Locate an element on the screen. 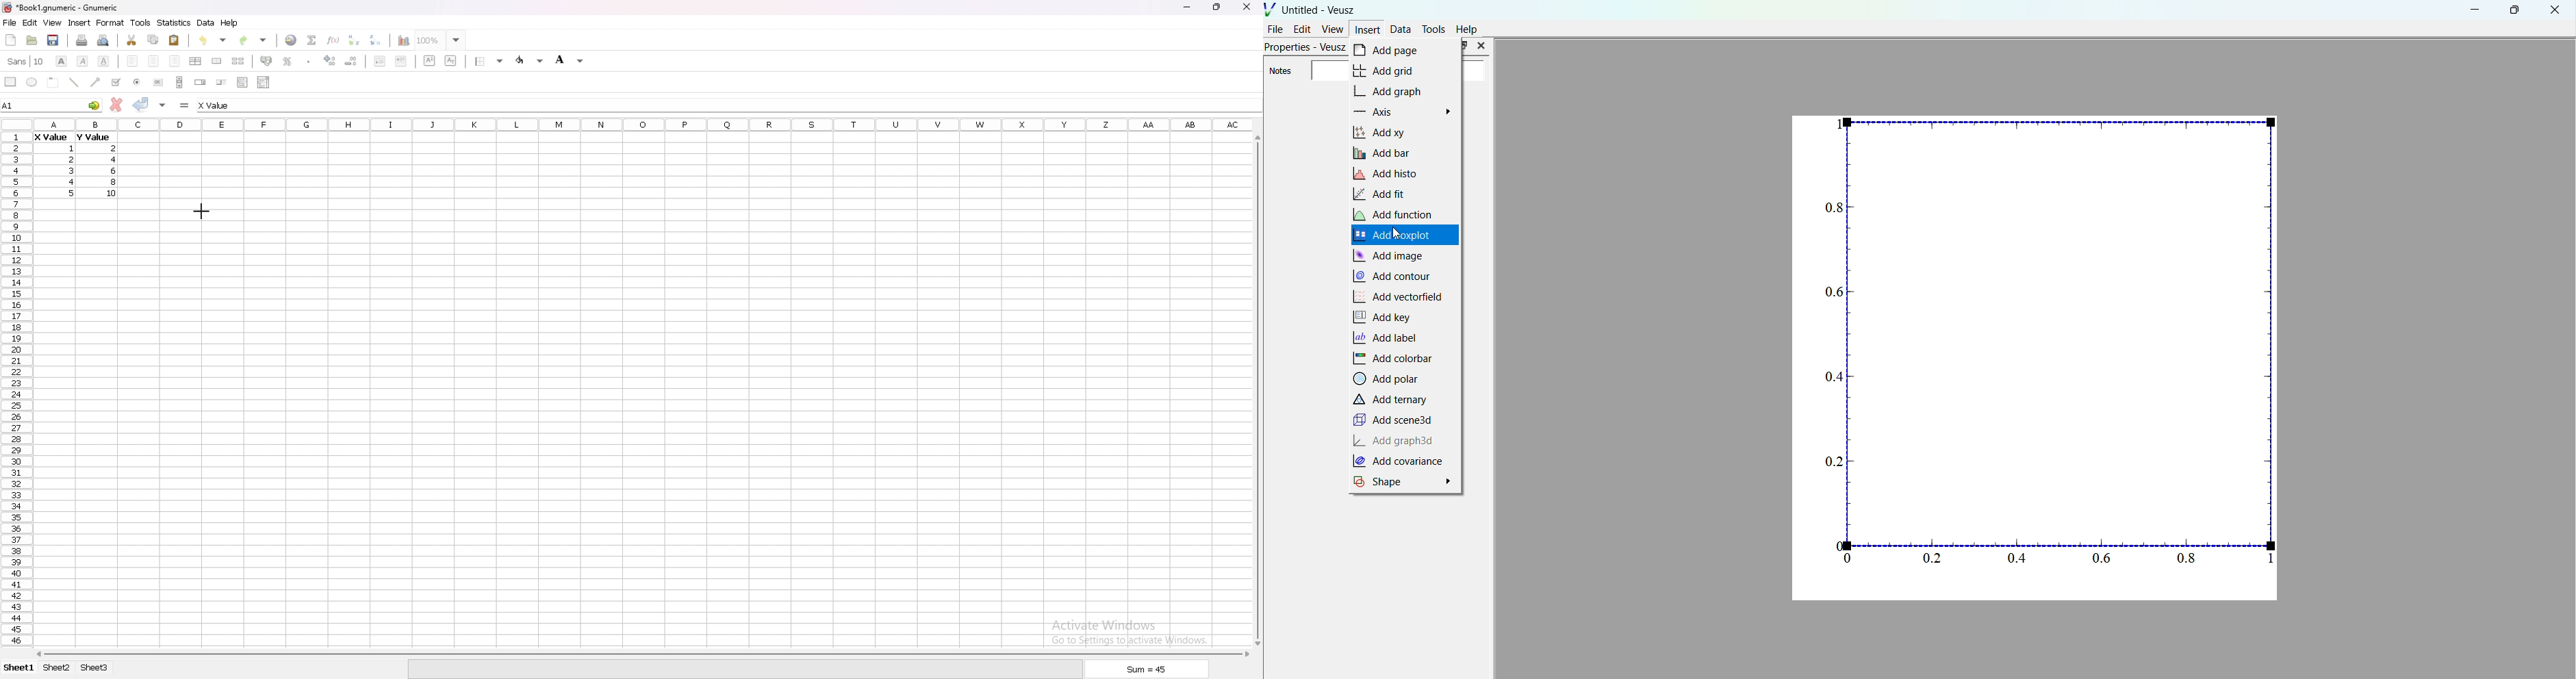 The width and height of the screenshot is (2576, 700). value is located at coordinates (113, 193).